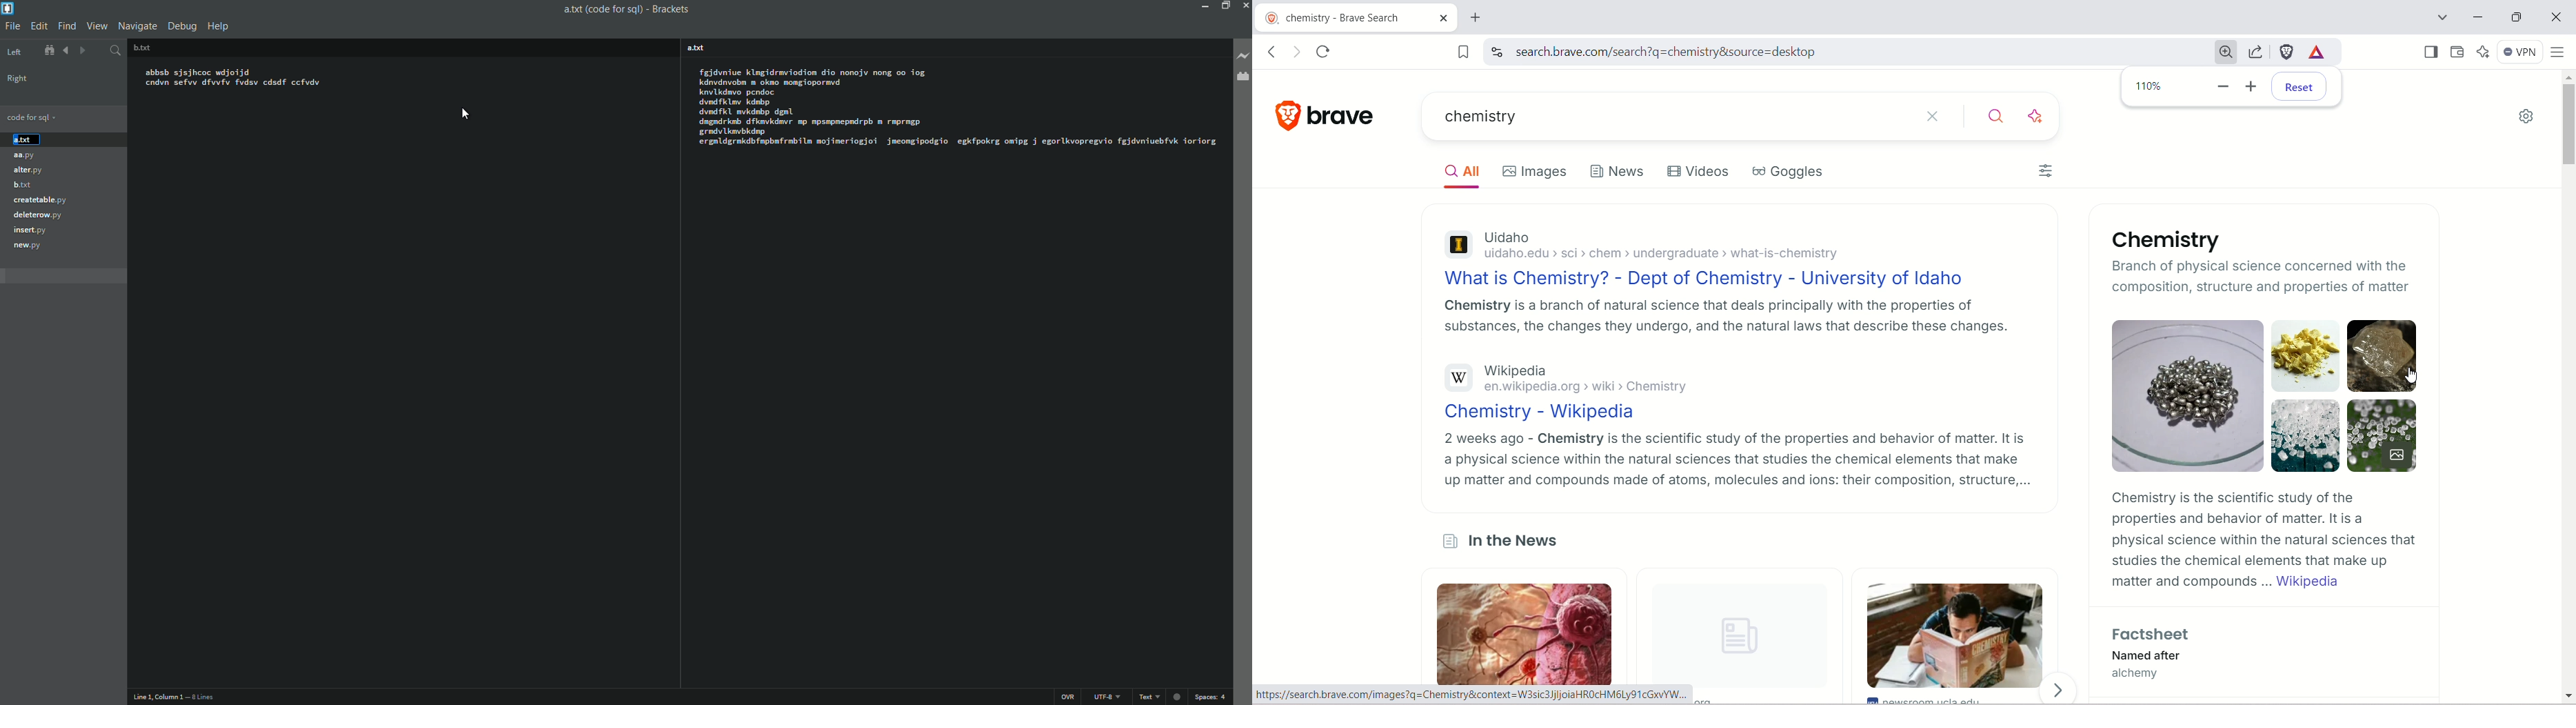 The width and height of the screenshot is (2576, 728). What do you see at coordinates (2477, 17) in the screenshot?
I see `minimize` at bounding box center [2477, 17].